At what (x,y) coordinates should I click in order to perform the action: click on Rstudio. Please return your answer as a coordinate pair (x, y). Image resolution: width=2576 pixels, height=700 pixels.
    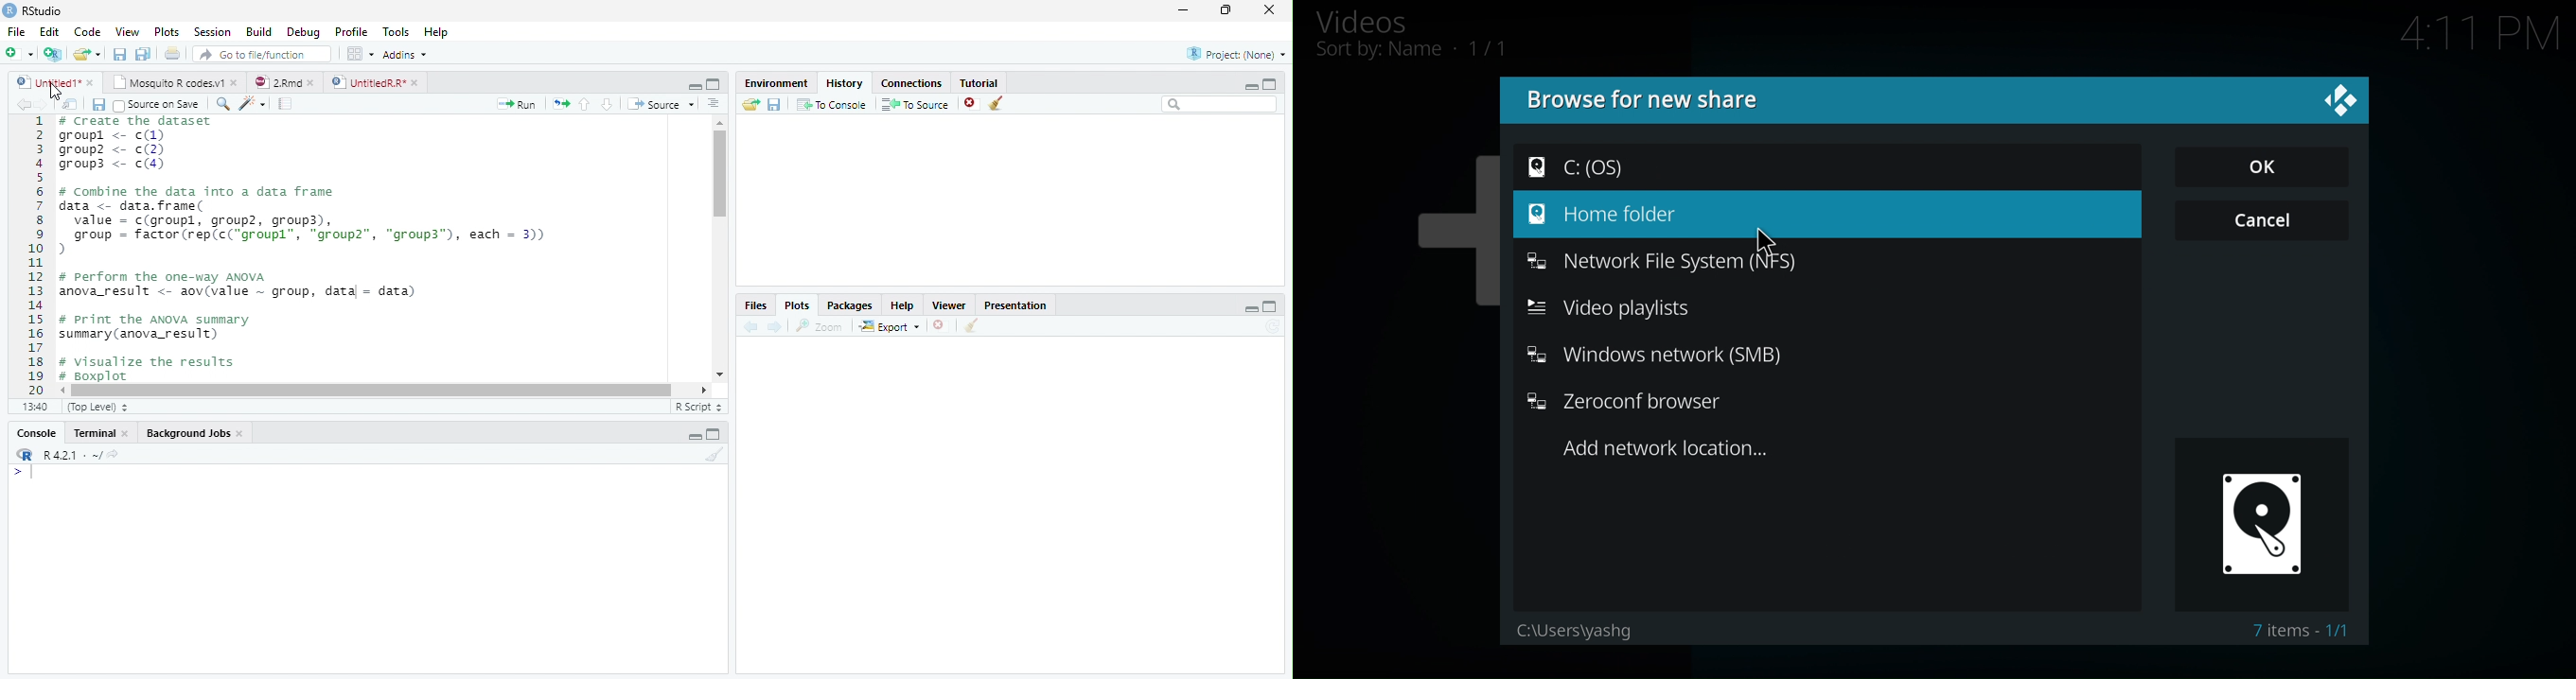
    Looking at the image, I should click on (31, 9).